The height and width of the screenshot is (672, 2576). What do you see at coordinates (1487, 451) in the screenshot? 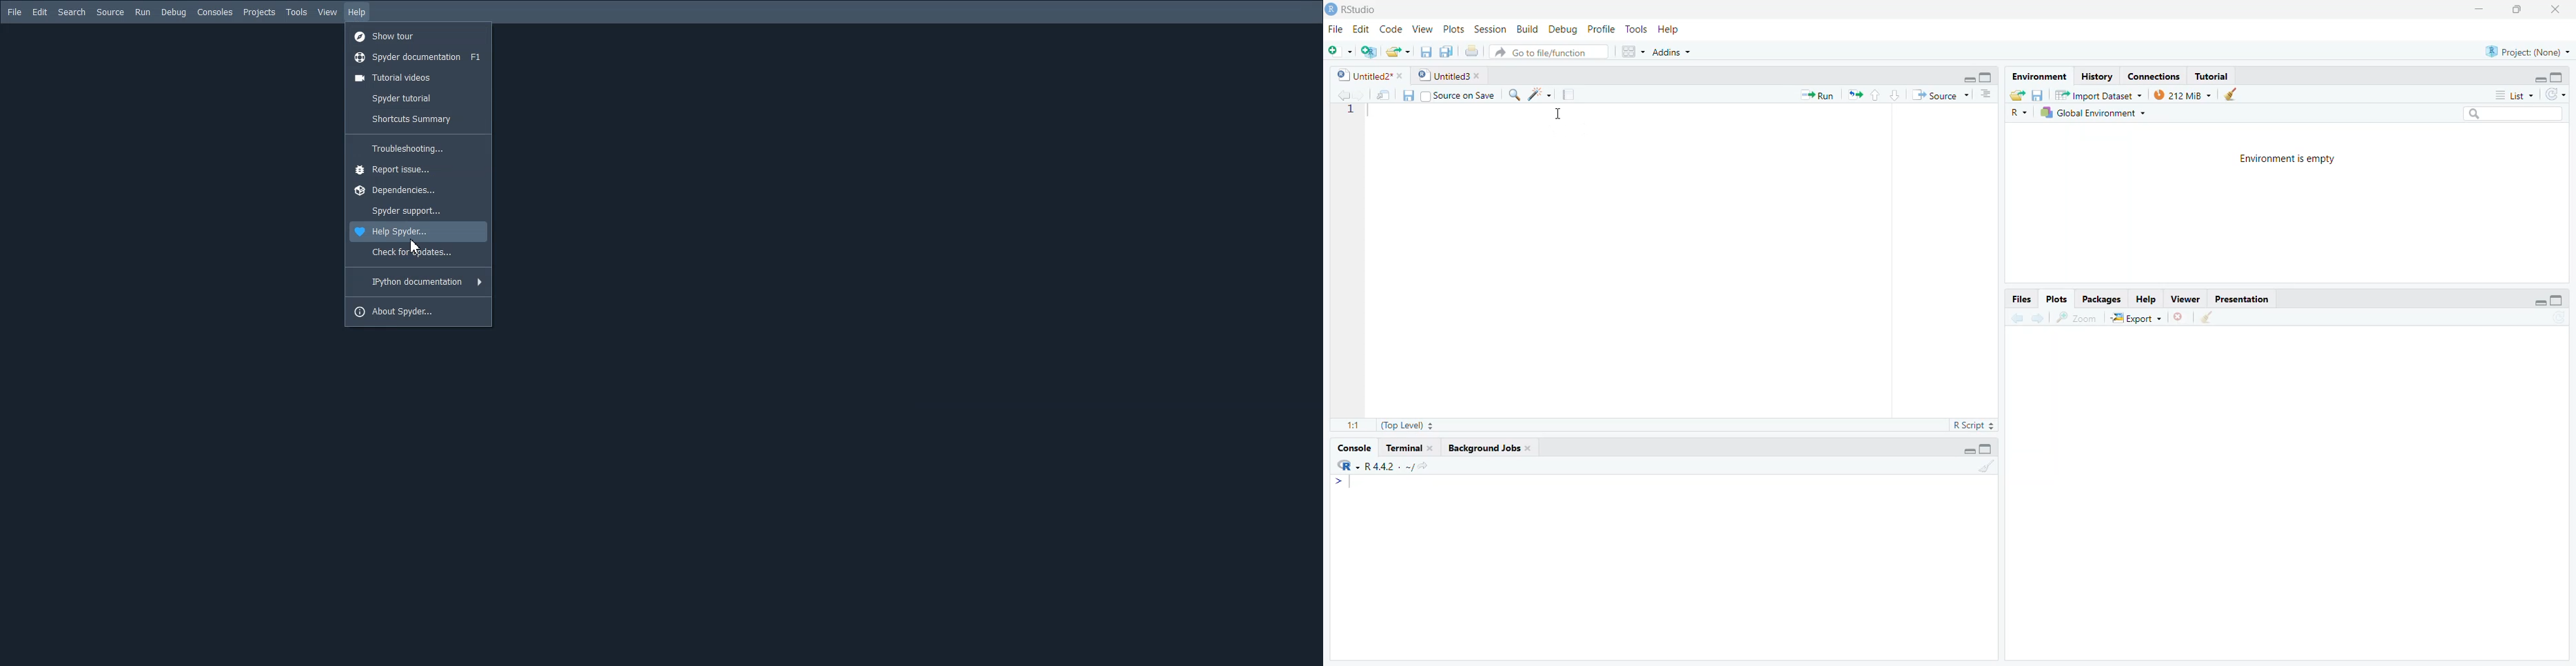
I see `background jobs` at bounding box center [1487, 451].